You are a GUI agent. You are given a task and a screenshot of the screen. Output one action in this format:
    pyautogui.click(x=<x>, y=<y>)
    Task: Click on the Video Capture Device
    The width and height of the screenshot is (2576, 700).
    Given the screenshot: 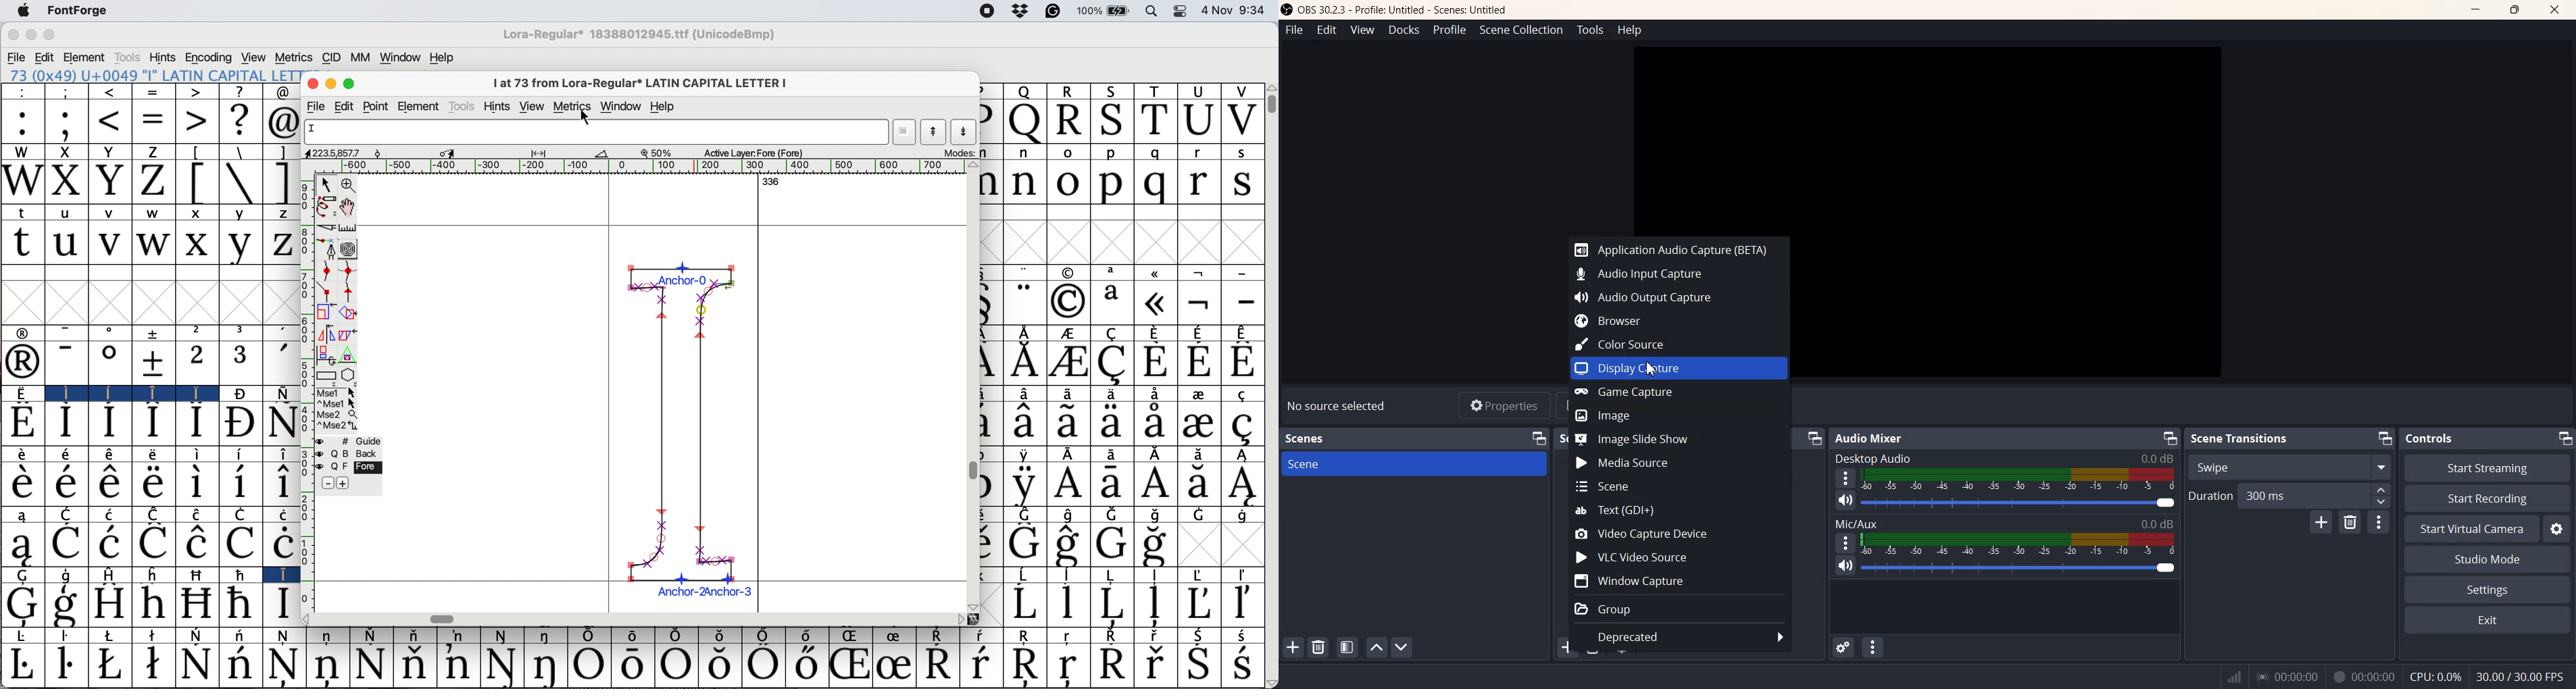 What is the action you would take?
    pyautogui.click(x=1679, y=534)
    